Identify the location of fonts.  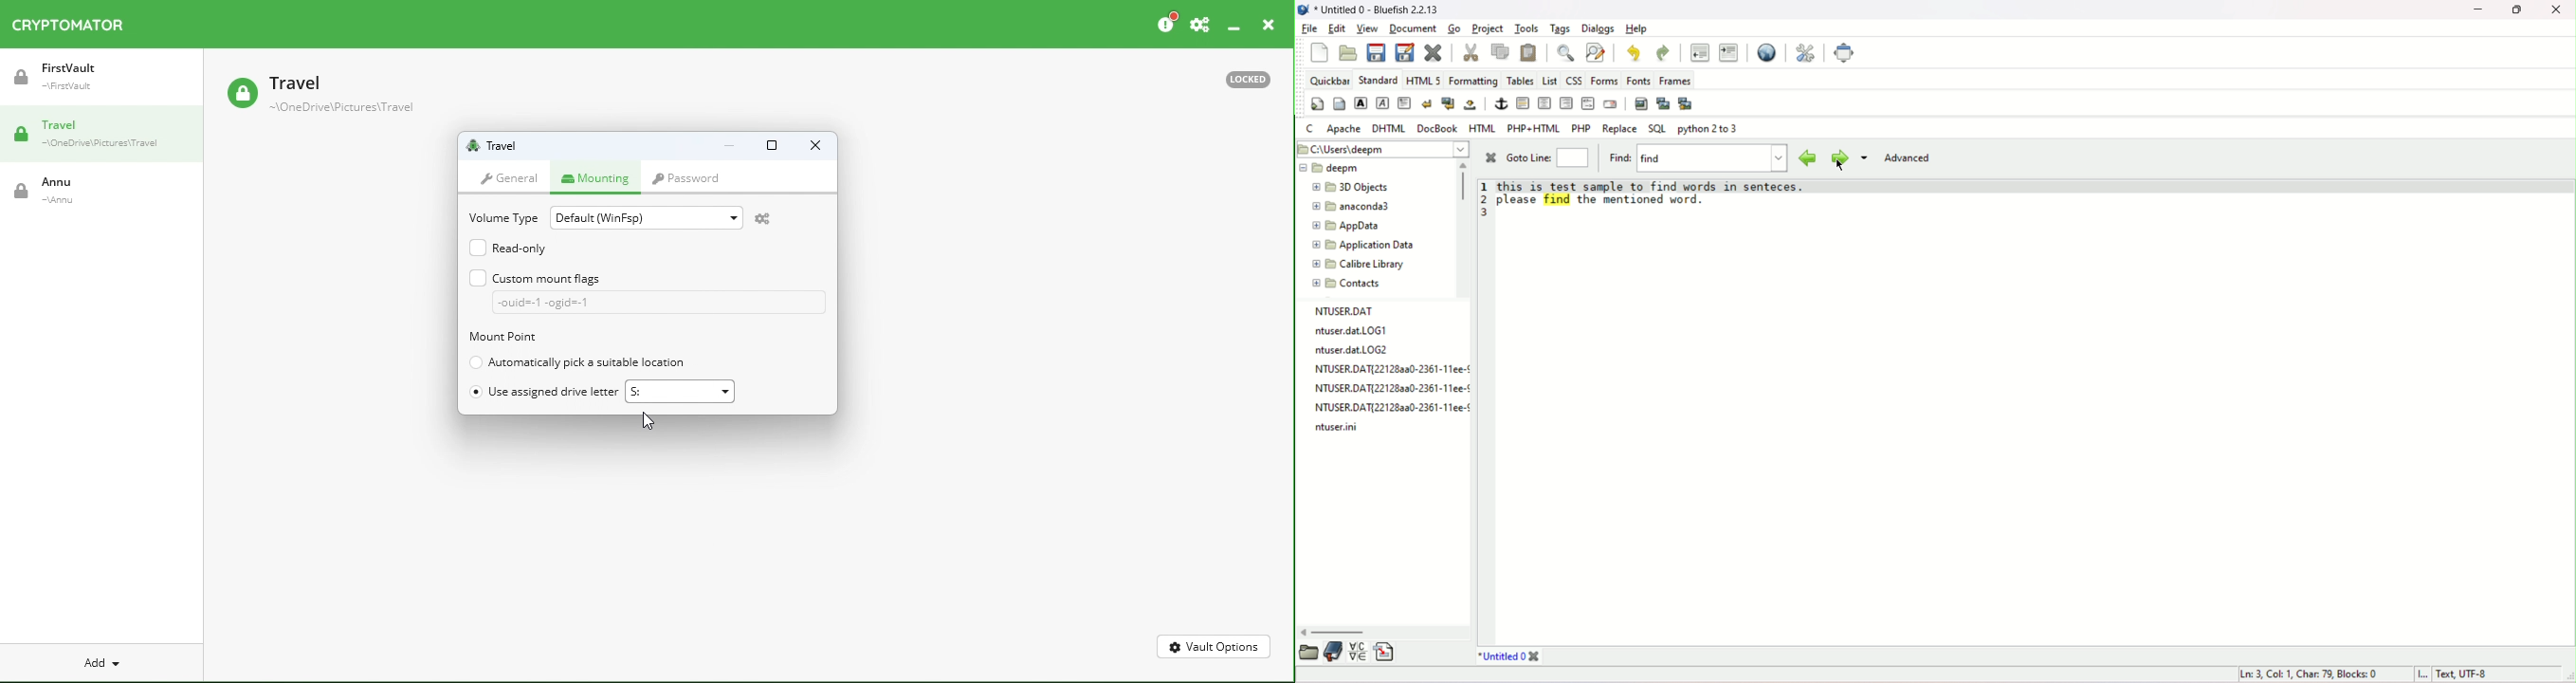
(1638, 80).